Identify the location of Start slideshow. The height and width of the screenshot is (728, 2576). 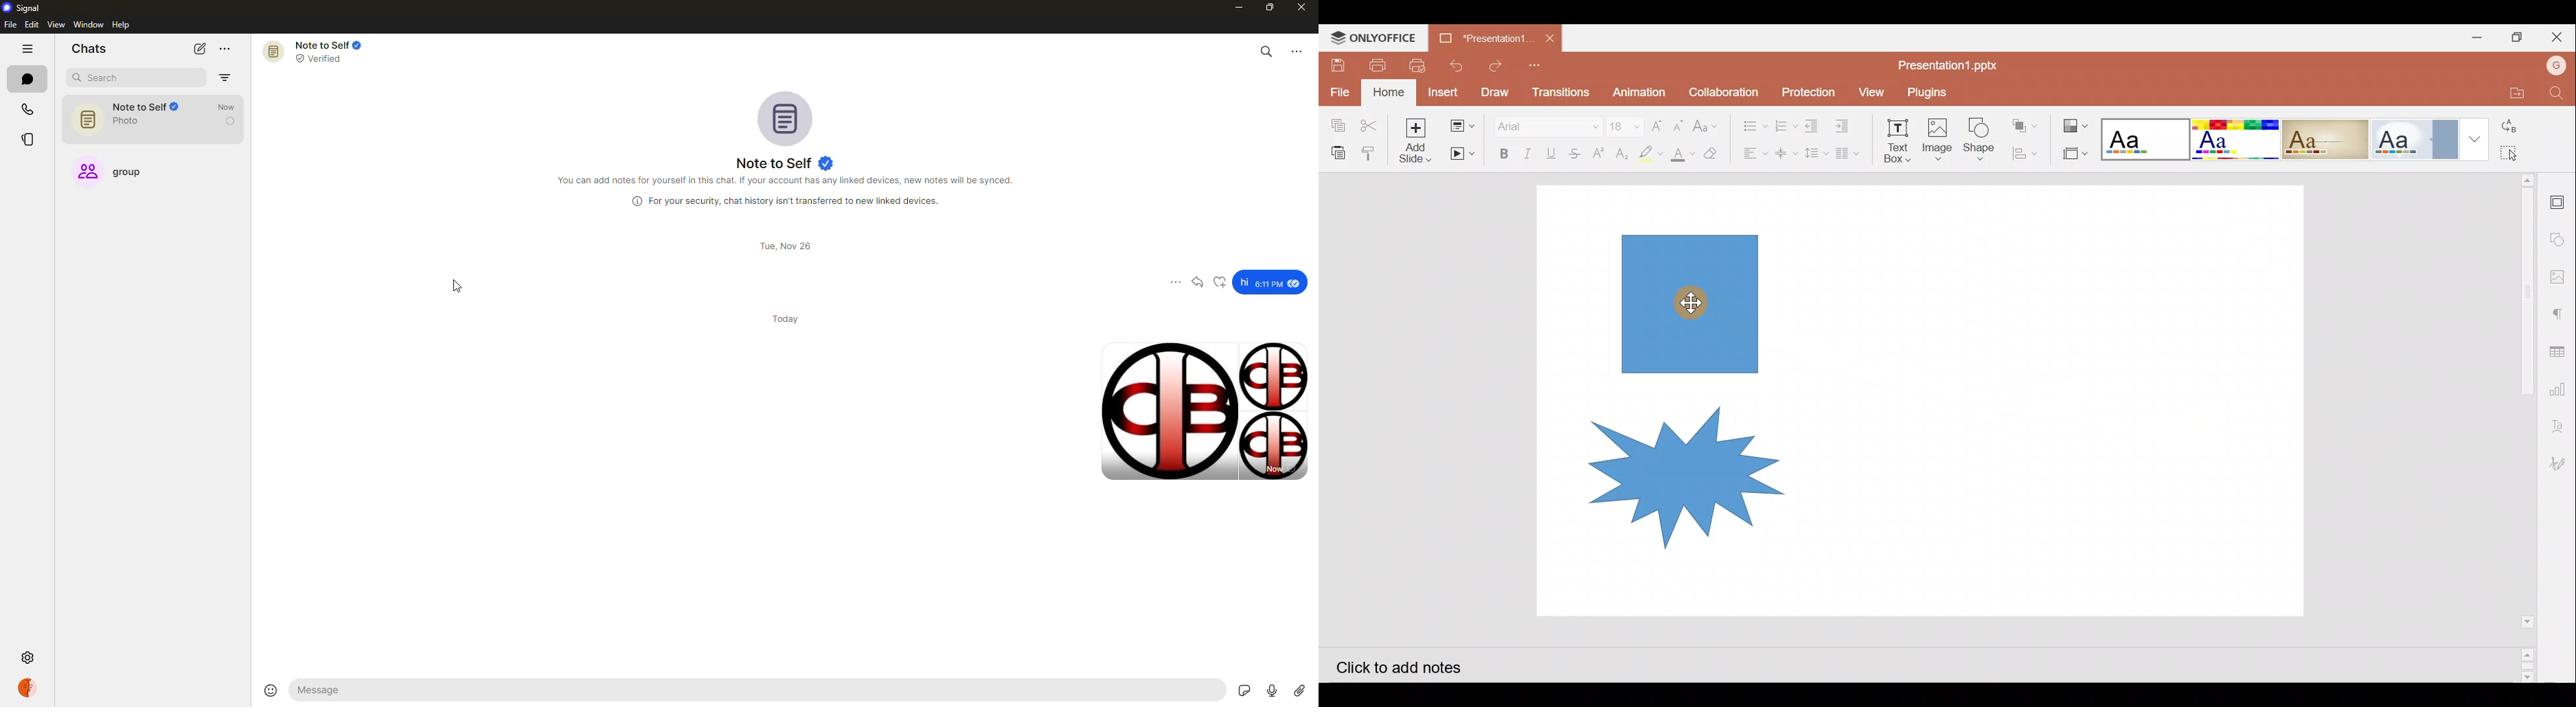
(1461, 154).